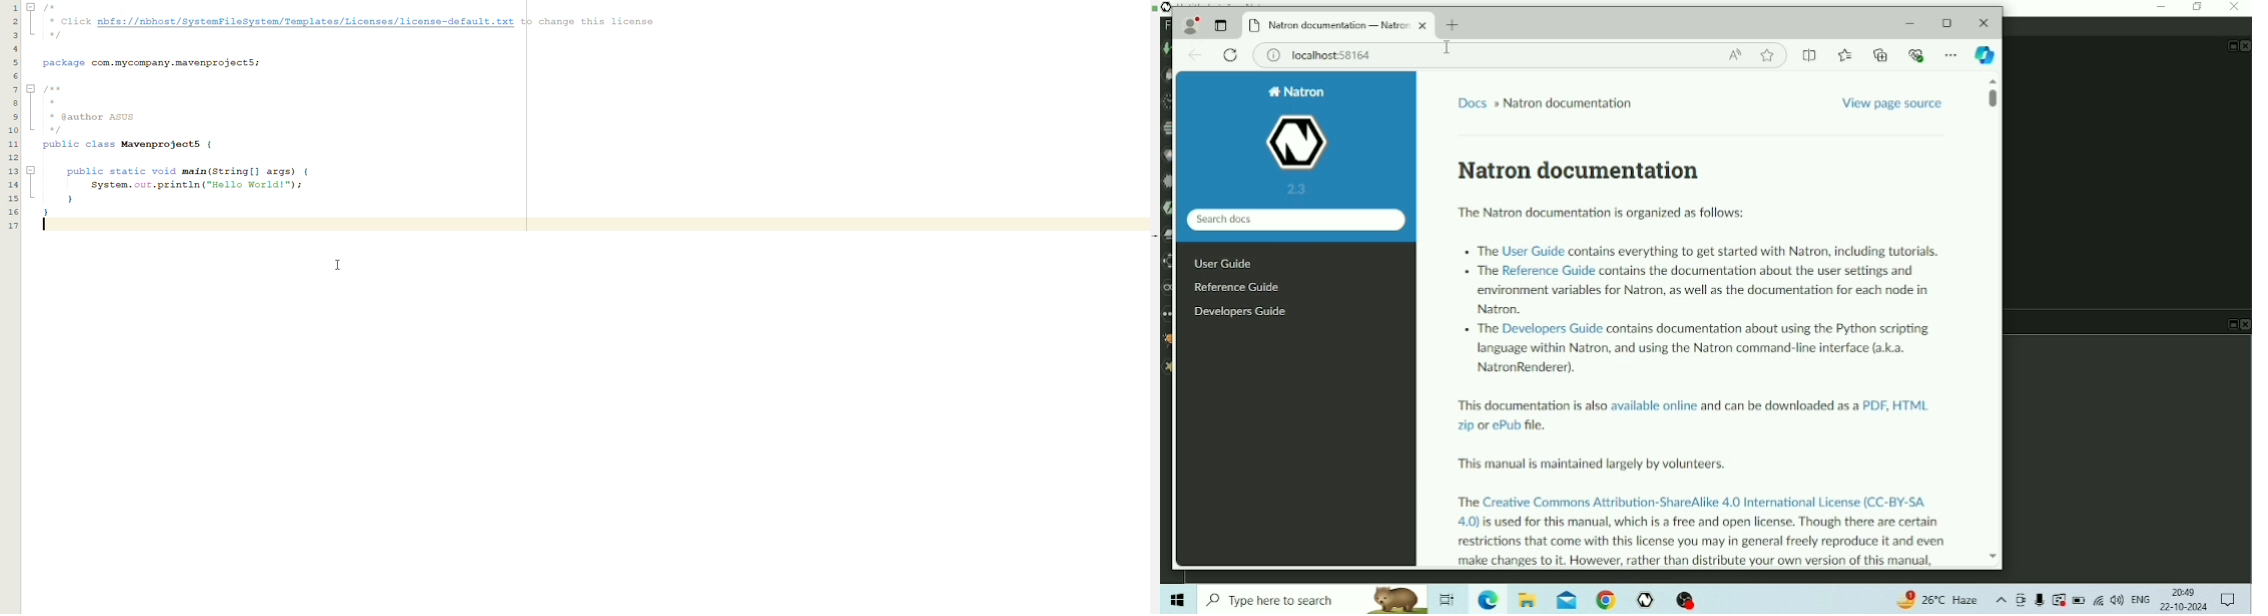 The image size is (2268, 616). Describe the element at coordinates (1529, 599) in the screenshot. I see `File Explorer` at that location.